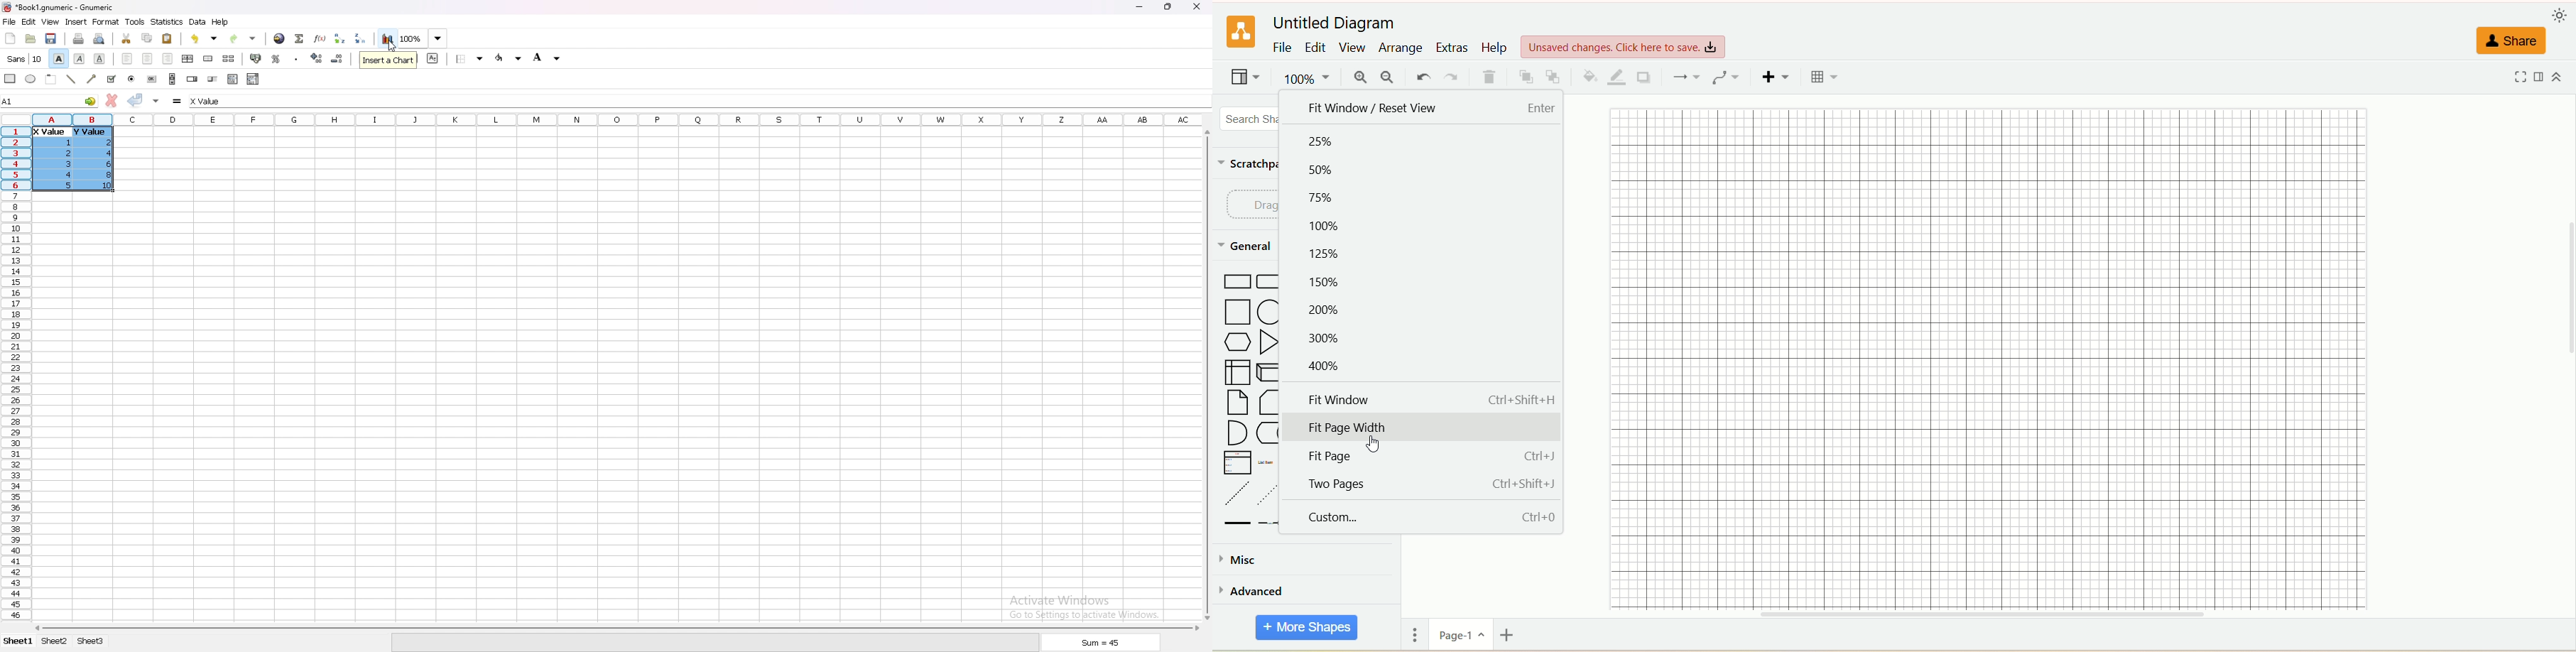 Image resolution: width=2576 pixels, height=672 pixels. I want to click on cube, so click(1268, 371).